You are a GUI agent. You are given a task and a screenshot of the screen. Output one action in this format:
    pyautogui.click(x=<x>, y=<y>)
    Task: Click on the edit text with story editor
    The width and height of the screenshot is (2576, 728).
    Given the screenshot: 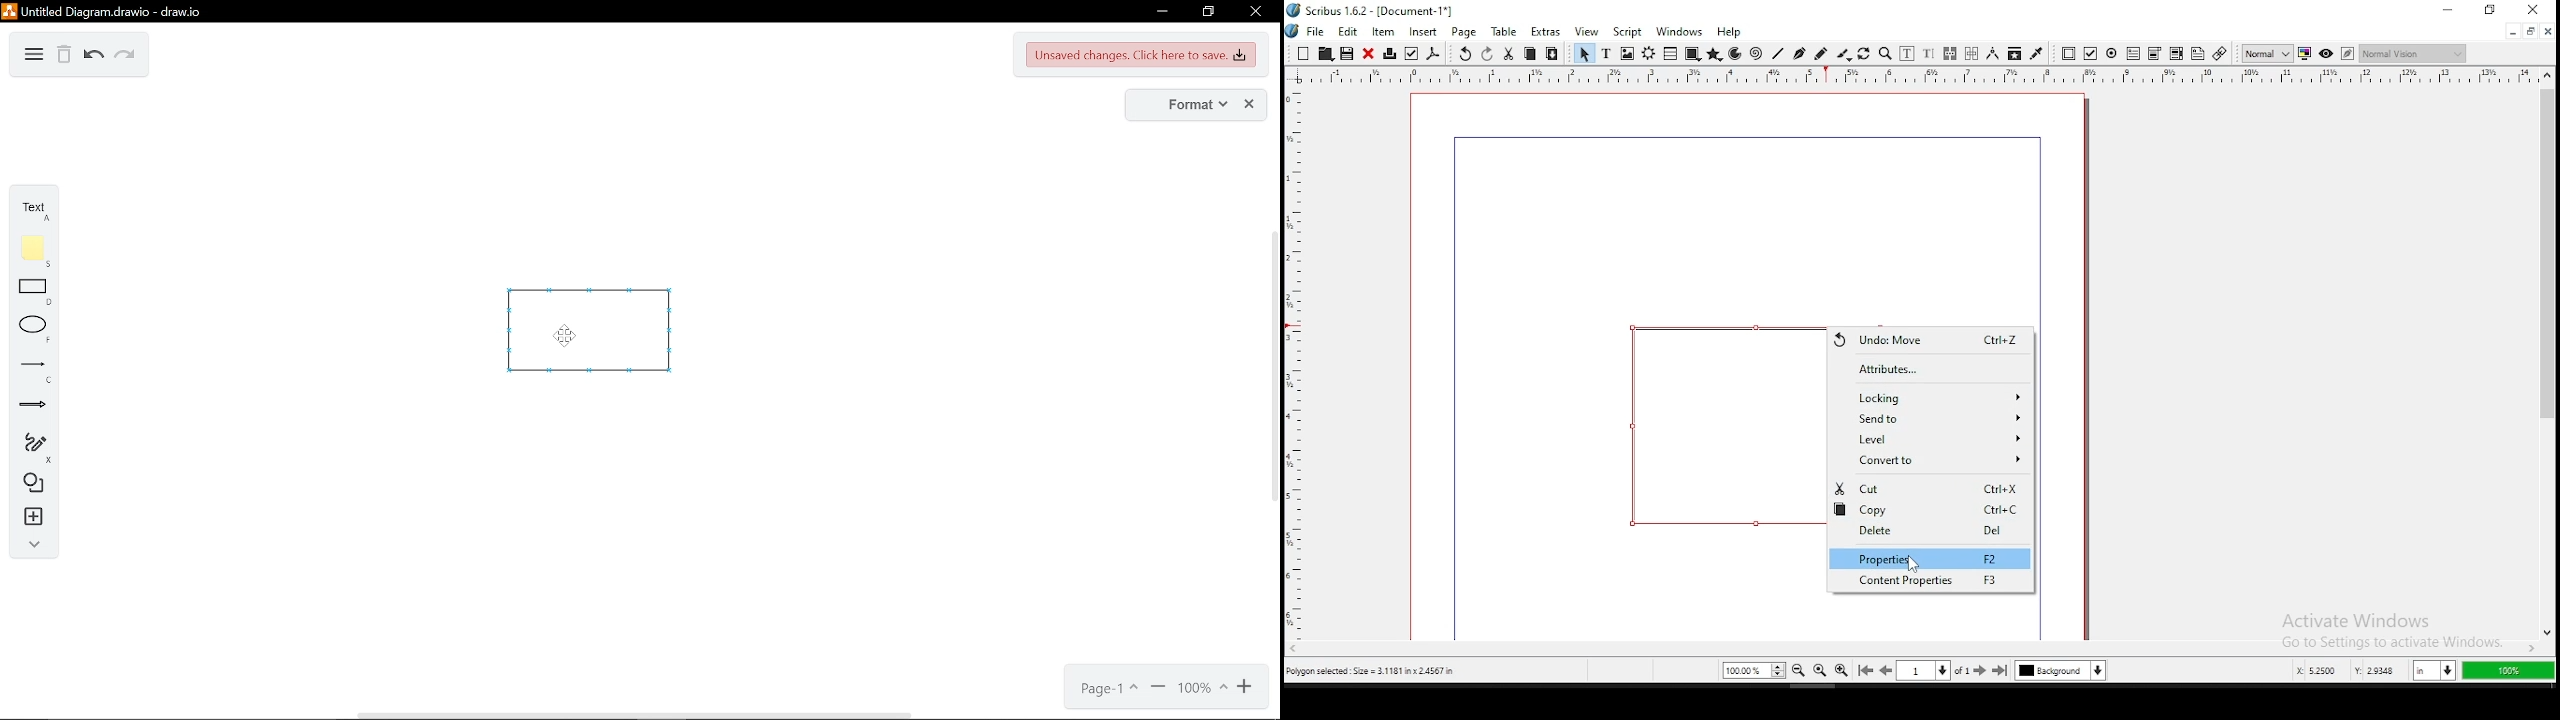 What is the action you would take?
    pyautogui.click(x=1928, y=54)
    